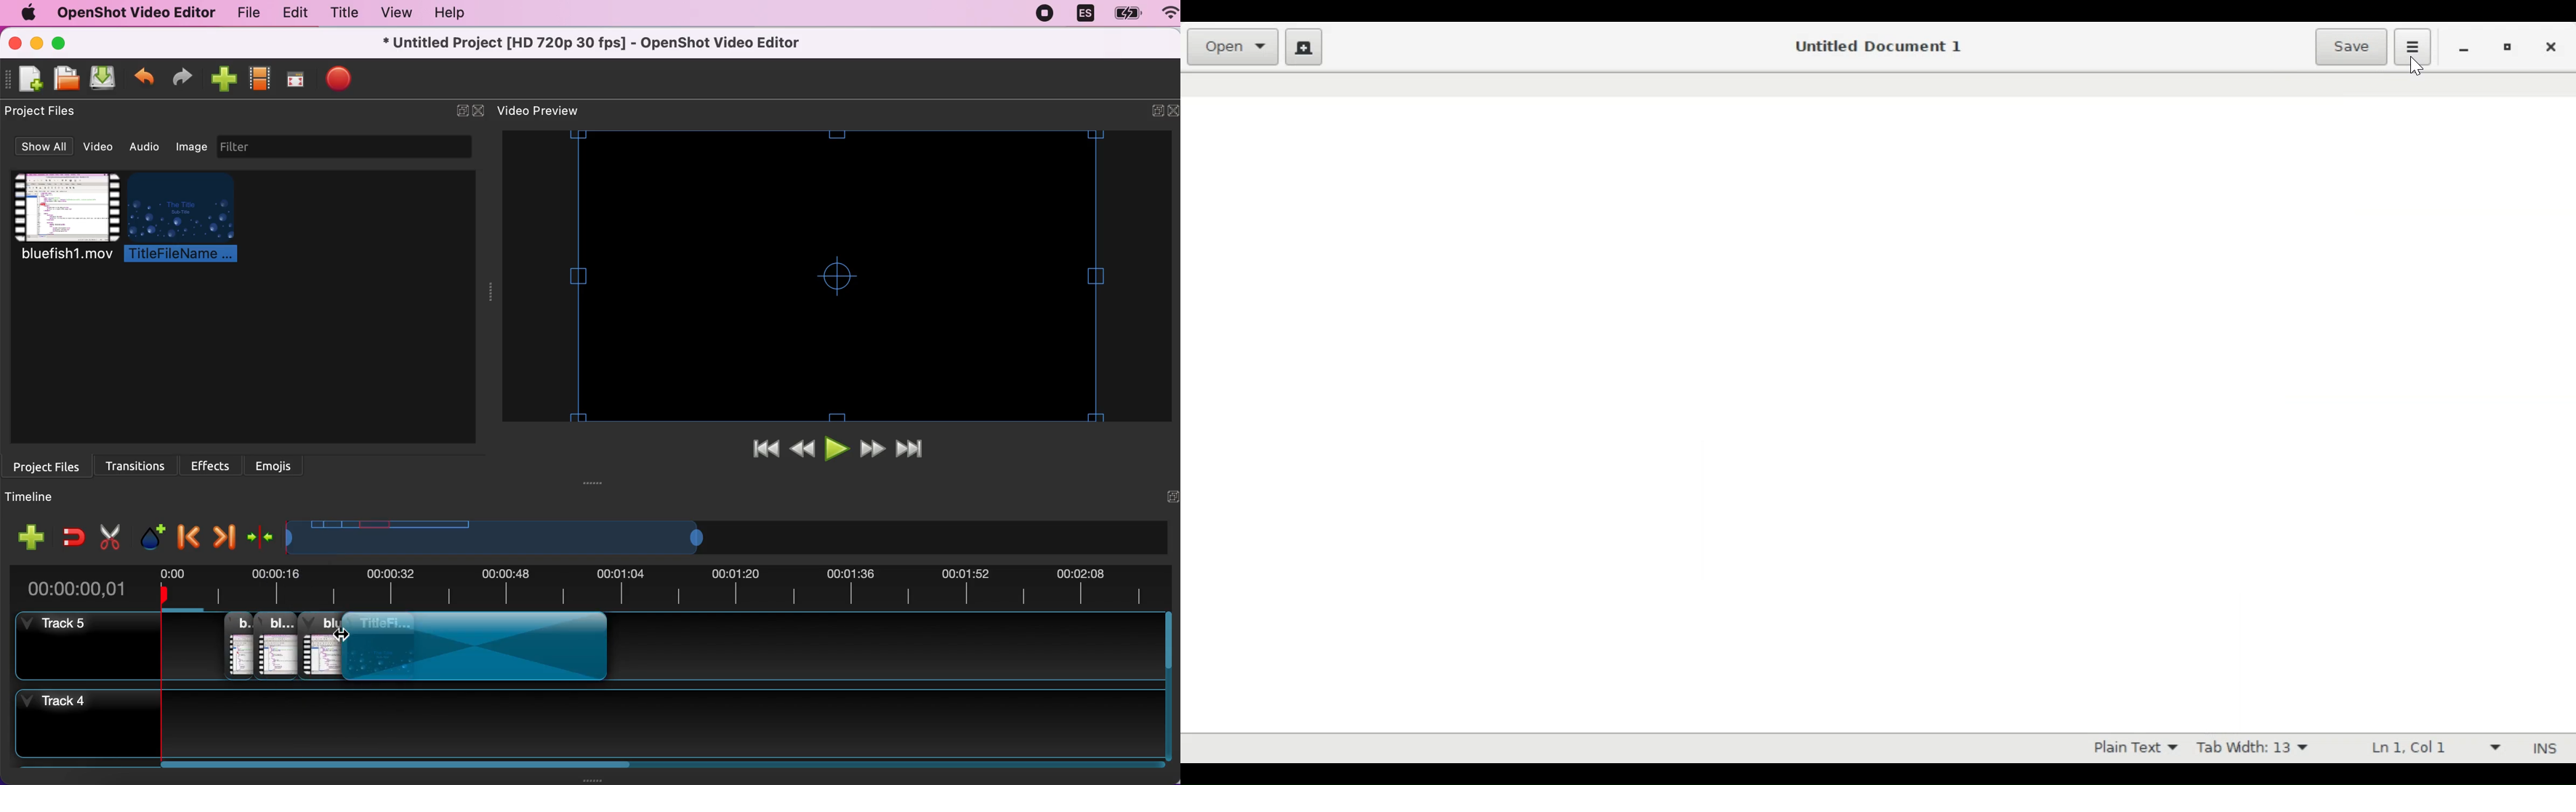 The width and height of the screenshot is (2576, 812). I want to click on file, so click(245, 15).